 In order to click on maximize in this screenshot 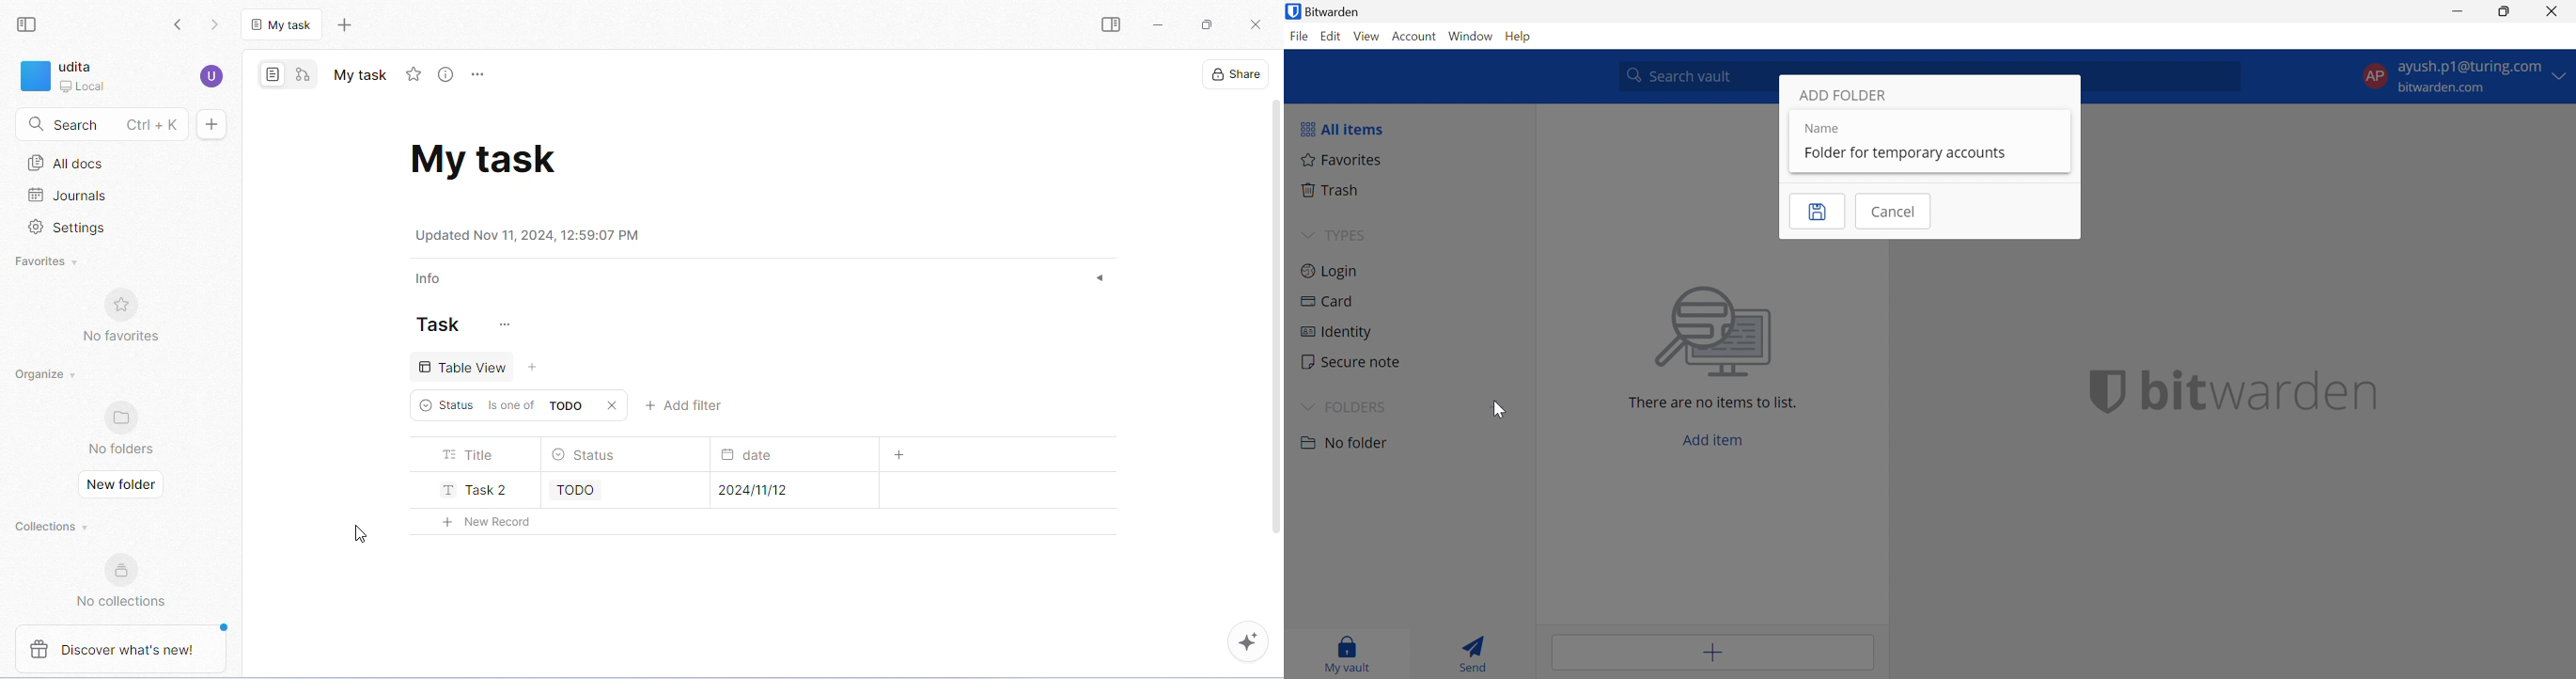, I will do `click(1205, 24)`.